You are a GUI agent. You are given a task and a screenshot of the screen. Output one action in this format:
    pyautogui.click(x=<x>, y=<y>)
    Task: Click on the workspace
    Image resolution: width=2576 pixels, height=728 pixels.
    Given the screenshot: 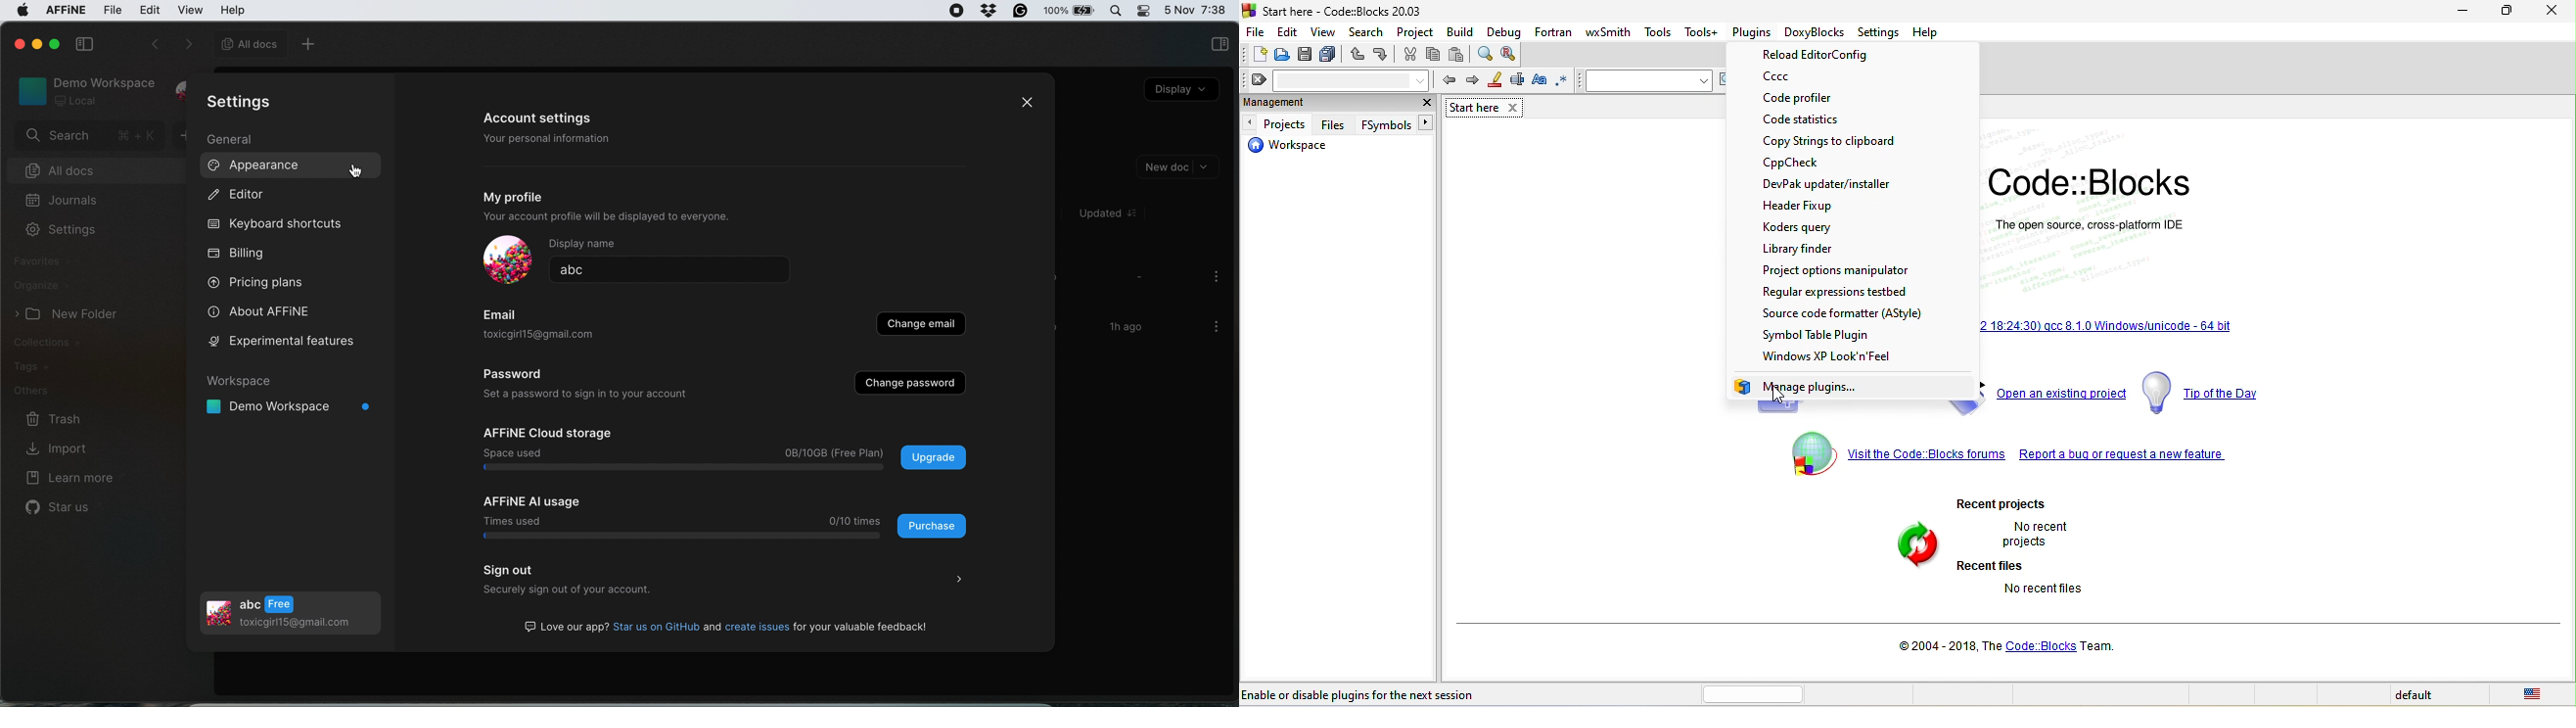 What is the action you would take?
    pyautogui.click(x=291, y=380)
    